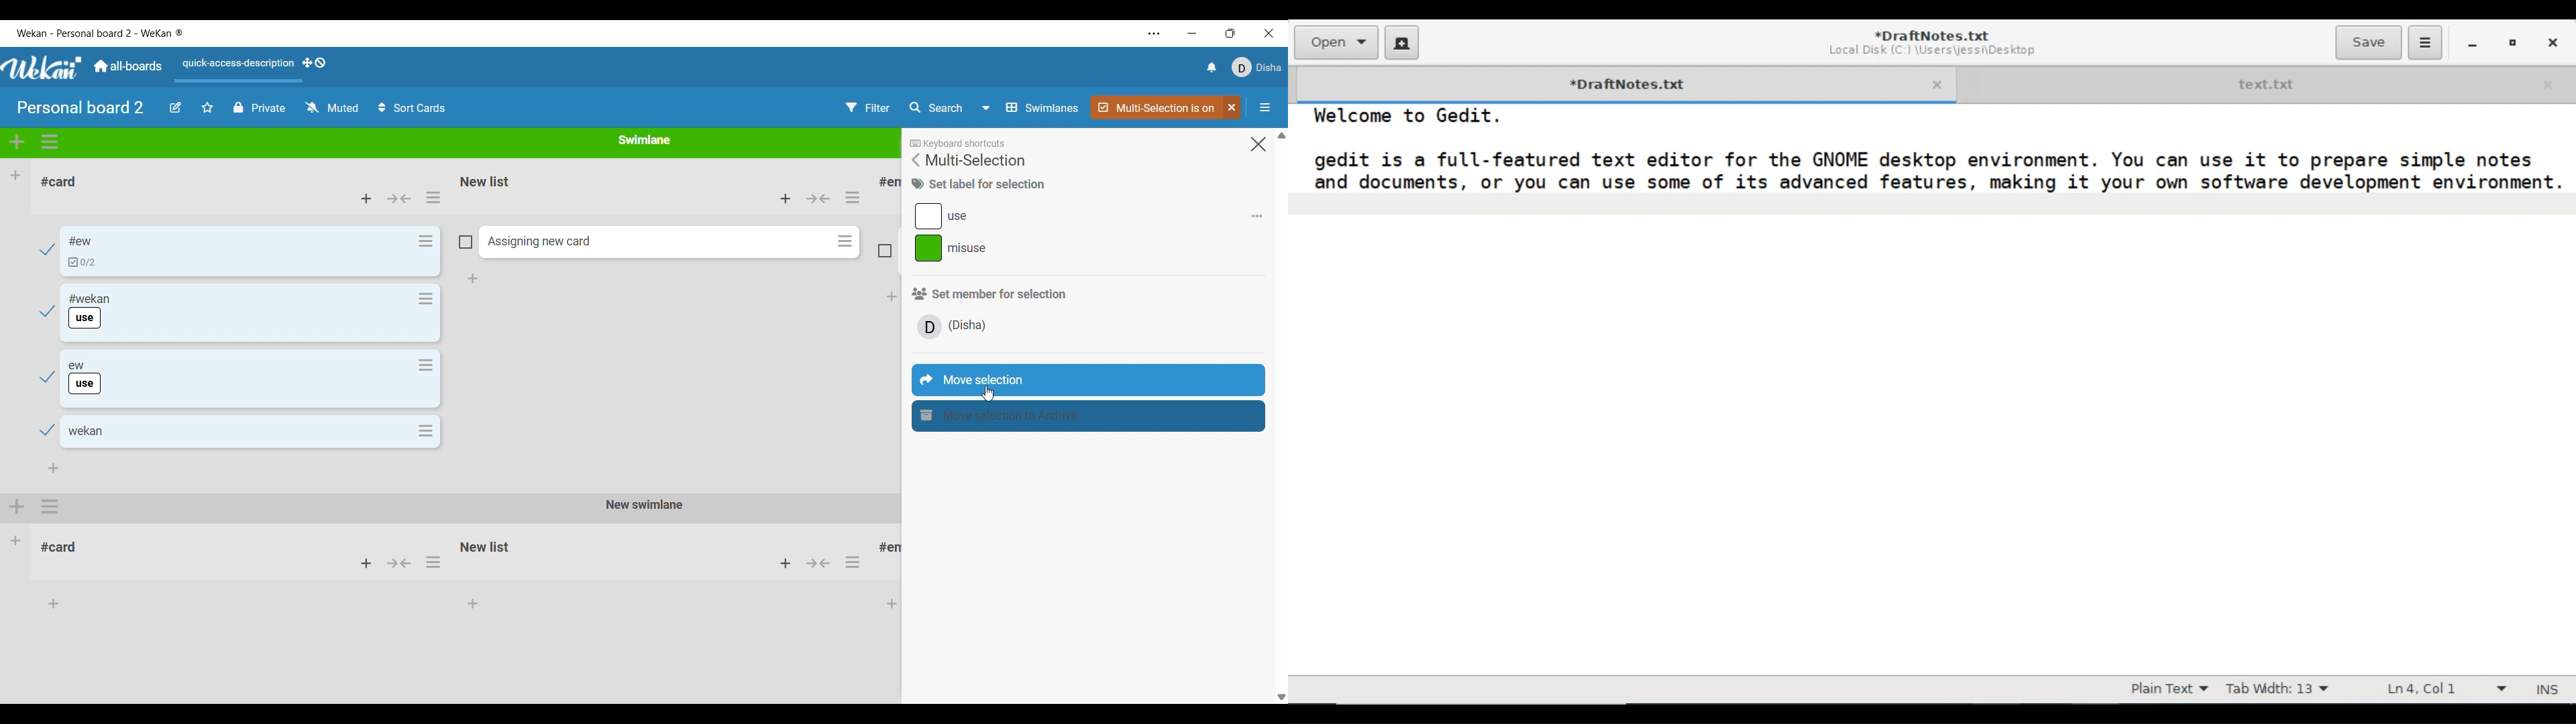  I want to click on List name, so click(59, 182).